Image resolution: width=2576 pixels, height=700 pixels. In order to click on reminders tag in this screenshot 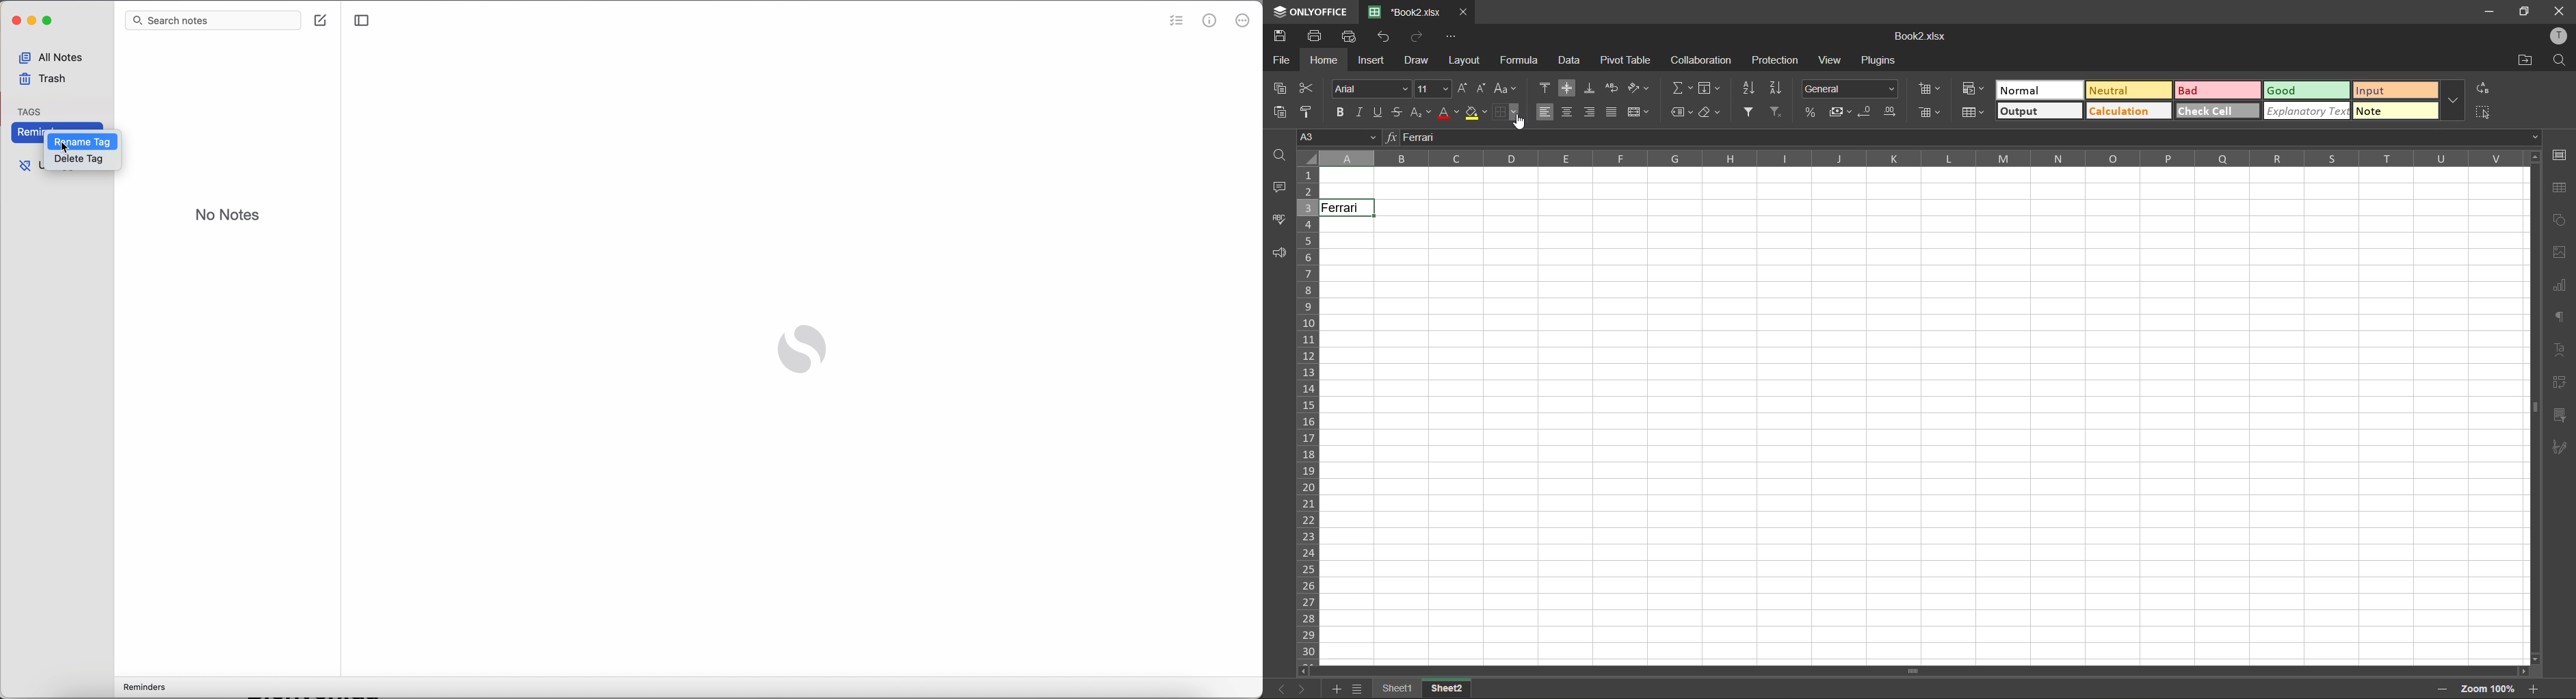, I will do `click(142, 688)`.